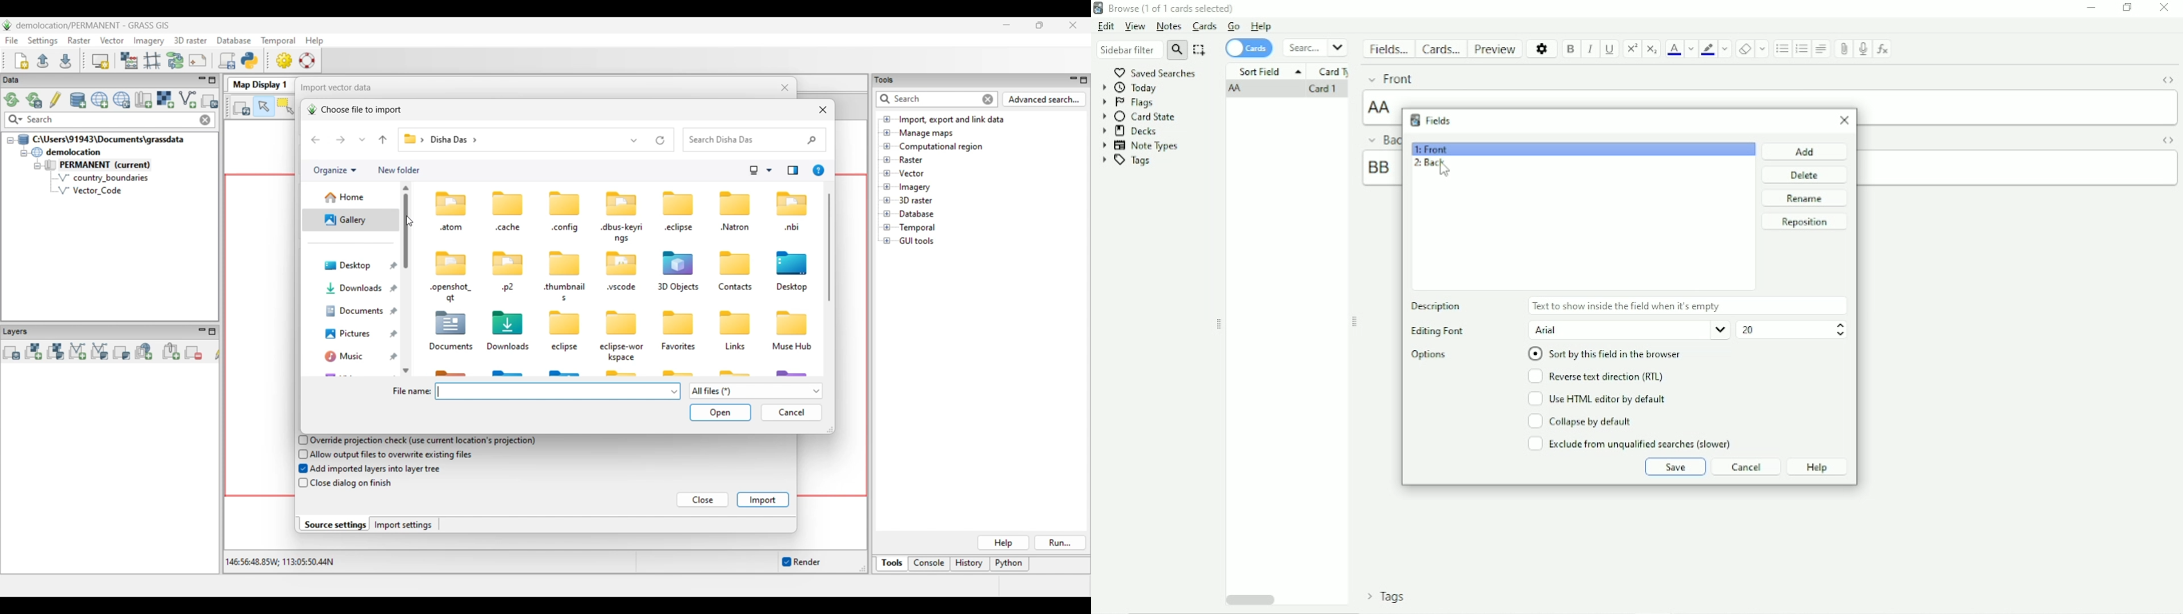 This screenshot has width=2184, height=616. Describe the element at coordinates (1841, 325) in the screenshot. I see `Increment value` at that location.